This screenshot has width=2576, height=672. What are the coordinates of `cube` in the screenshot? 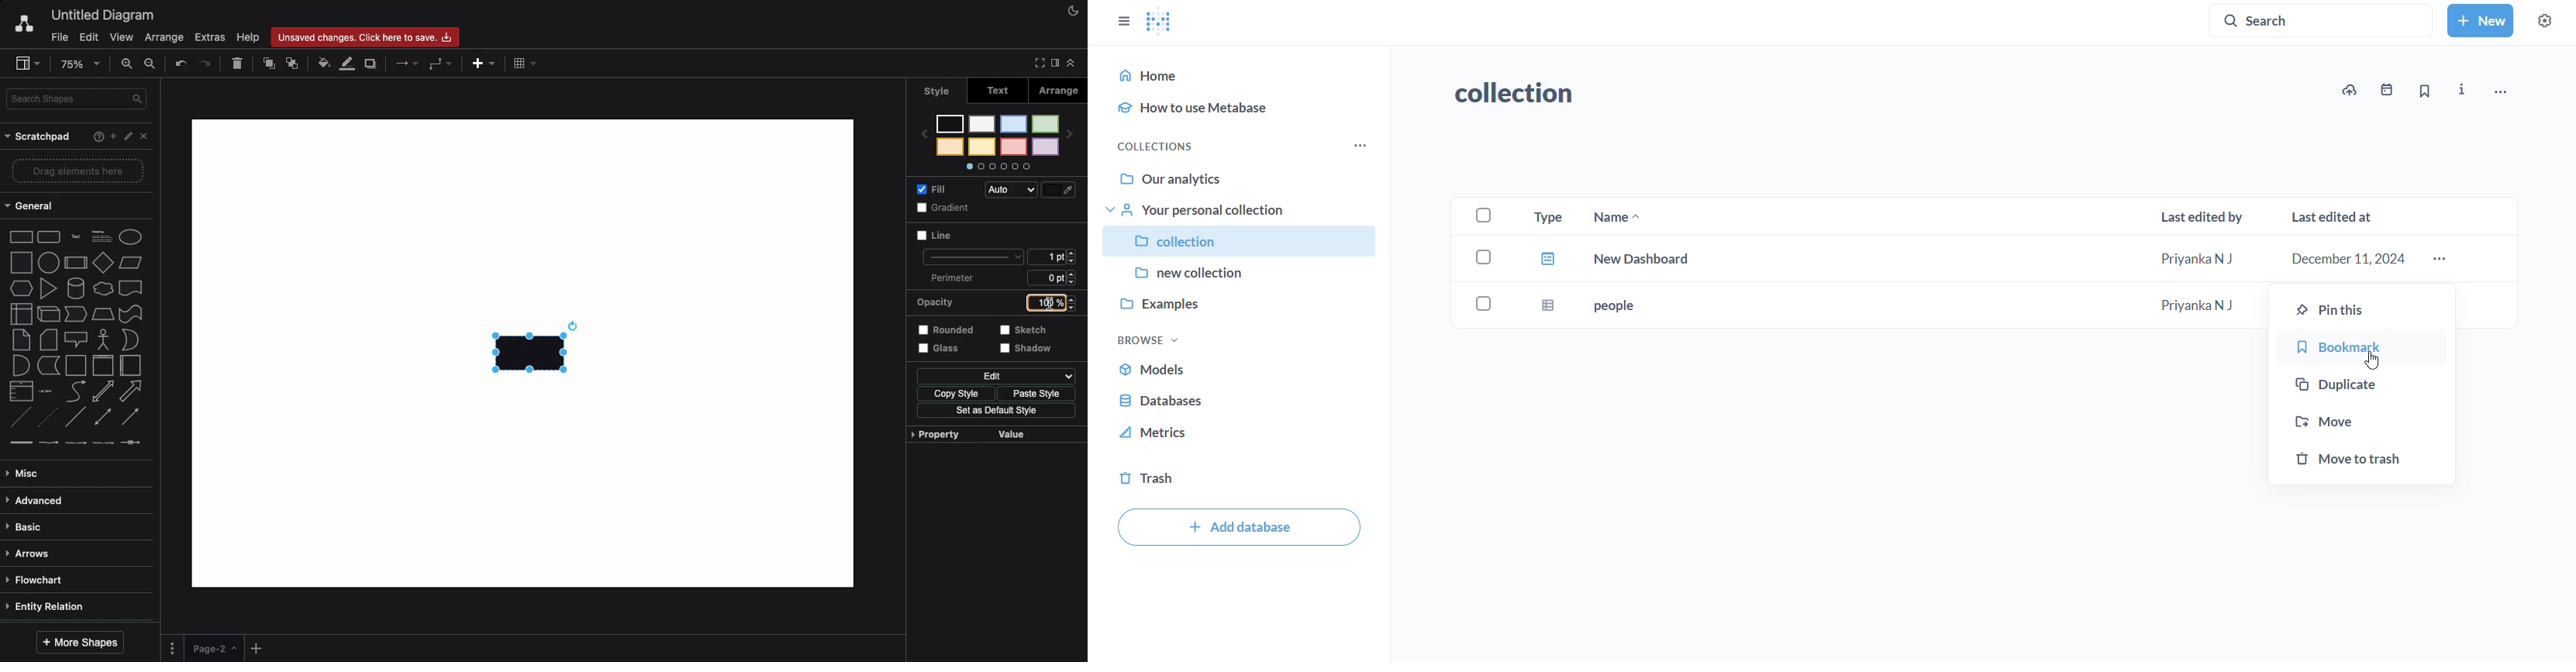 It's located at (46, 313).